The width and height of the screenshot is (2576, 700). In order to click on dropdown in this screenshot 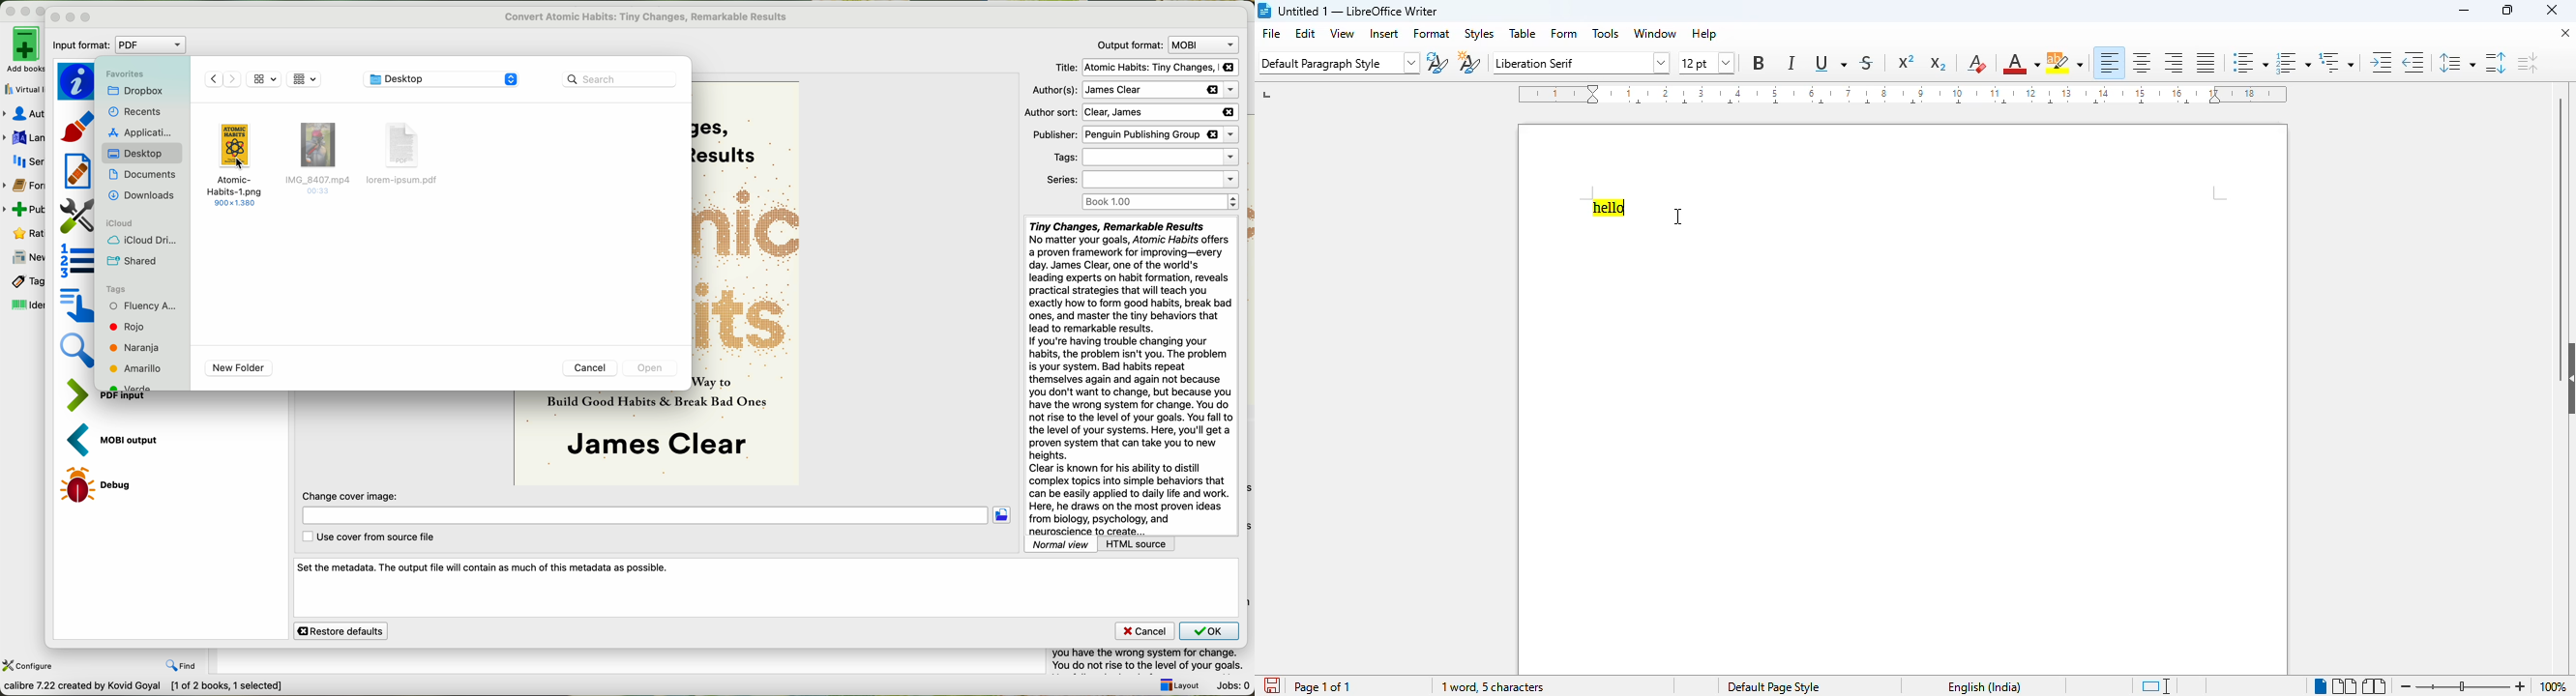, I will do `click(1665, 62)`.